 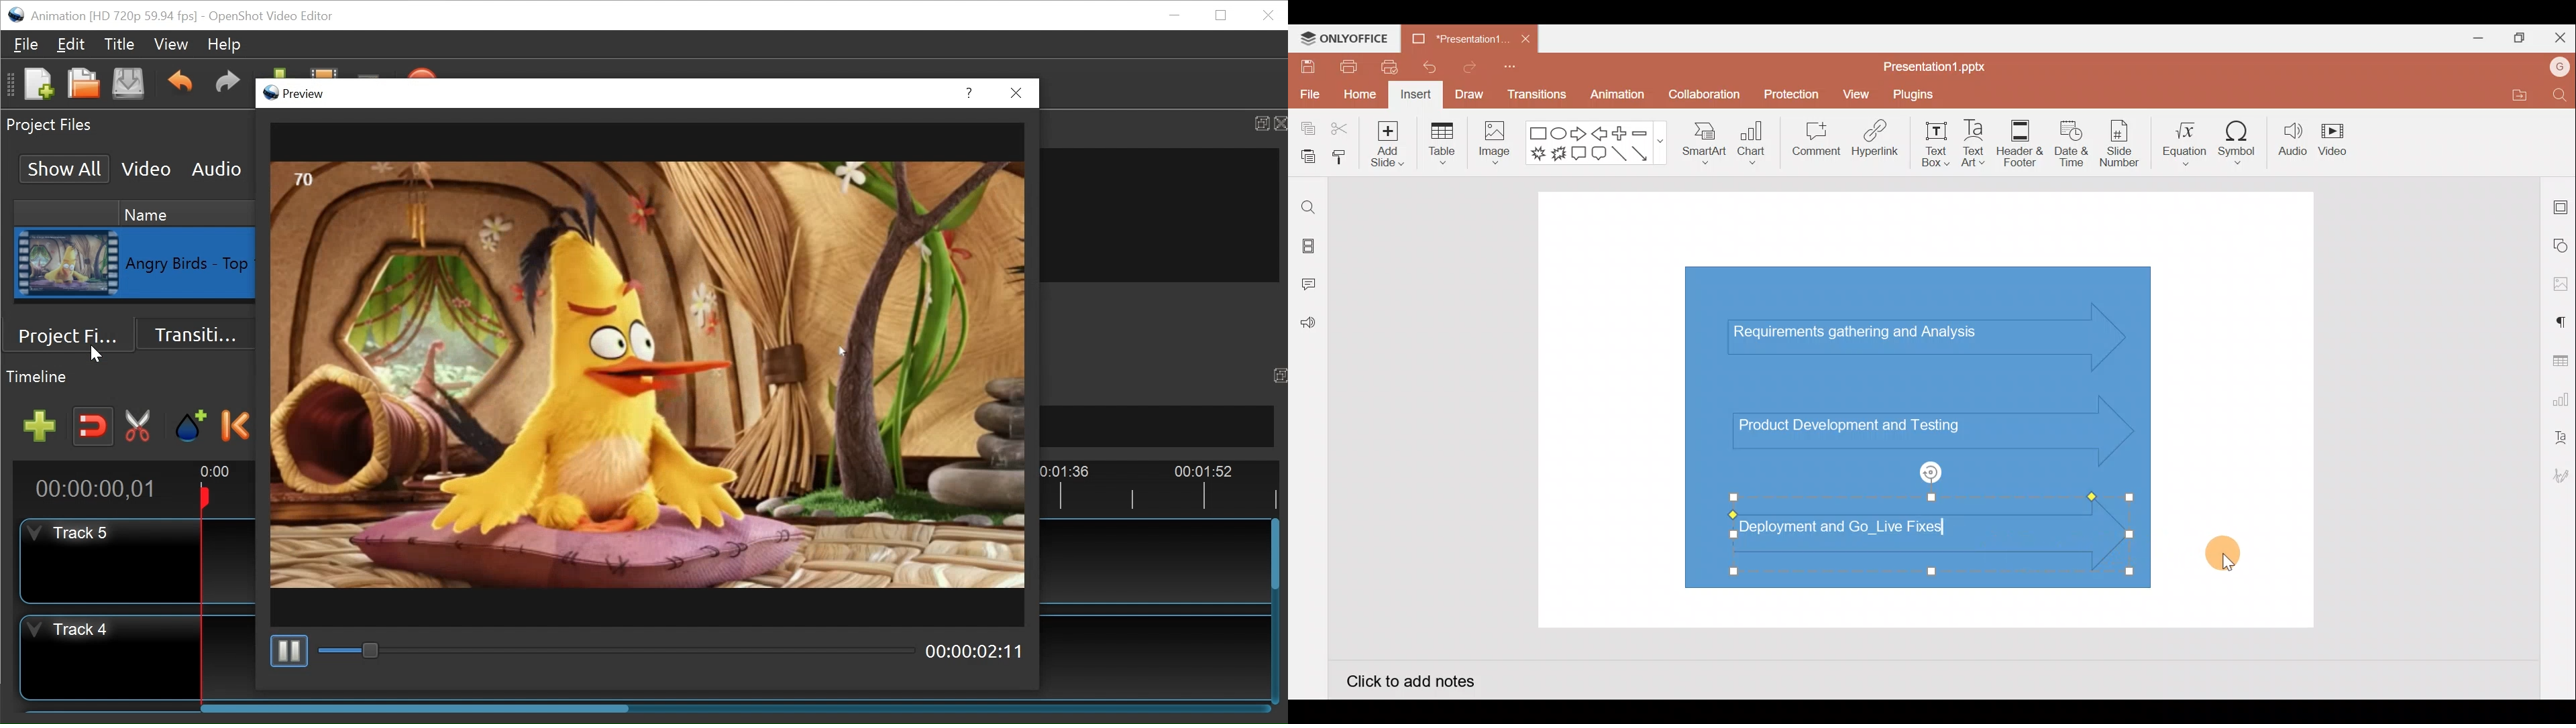 What do you see at coordinates (1464, 66) in the screenshot?
I see `Redo` at bounding box center [1464, 66].